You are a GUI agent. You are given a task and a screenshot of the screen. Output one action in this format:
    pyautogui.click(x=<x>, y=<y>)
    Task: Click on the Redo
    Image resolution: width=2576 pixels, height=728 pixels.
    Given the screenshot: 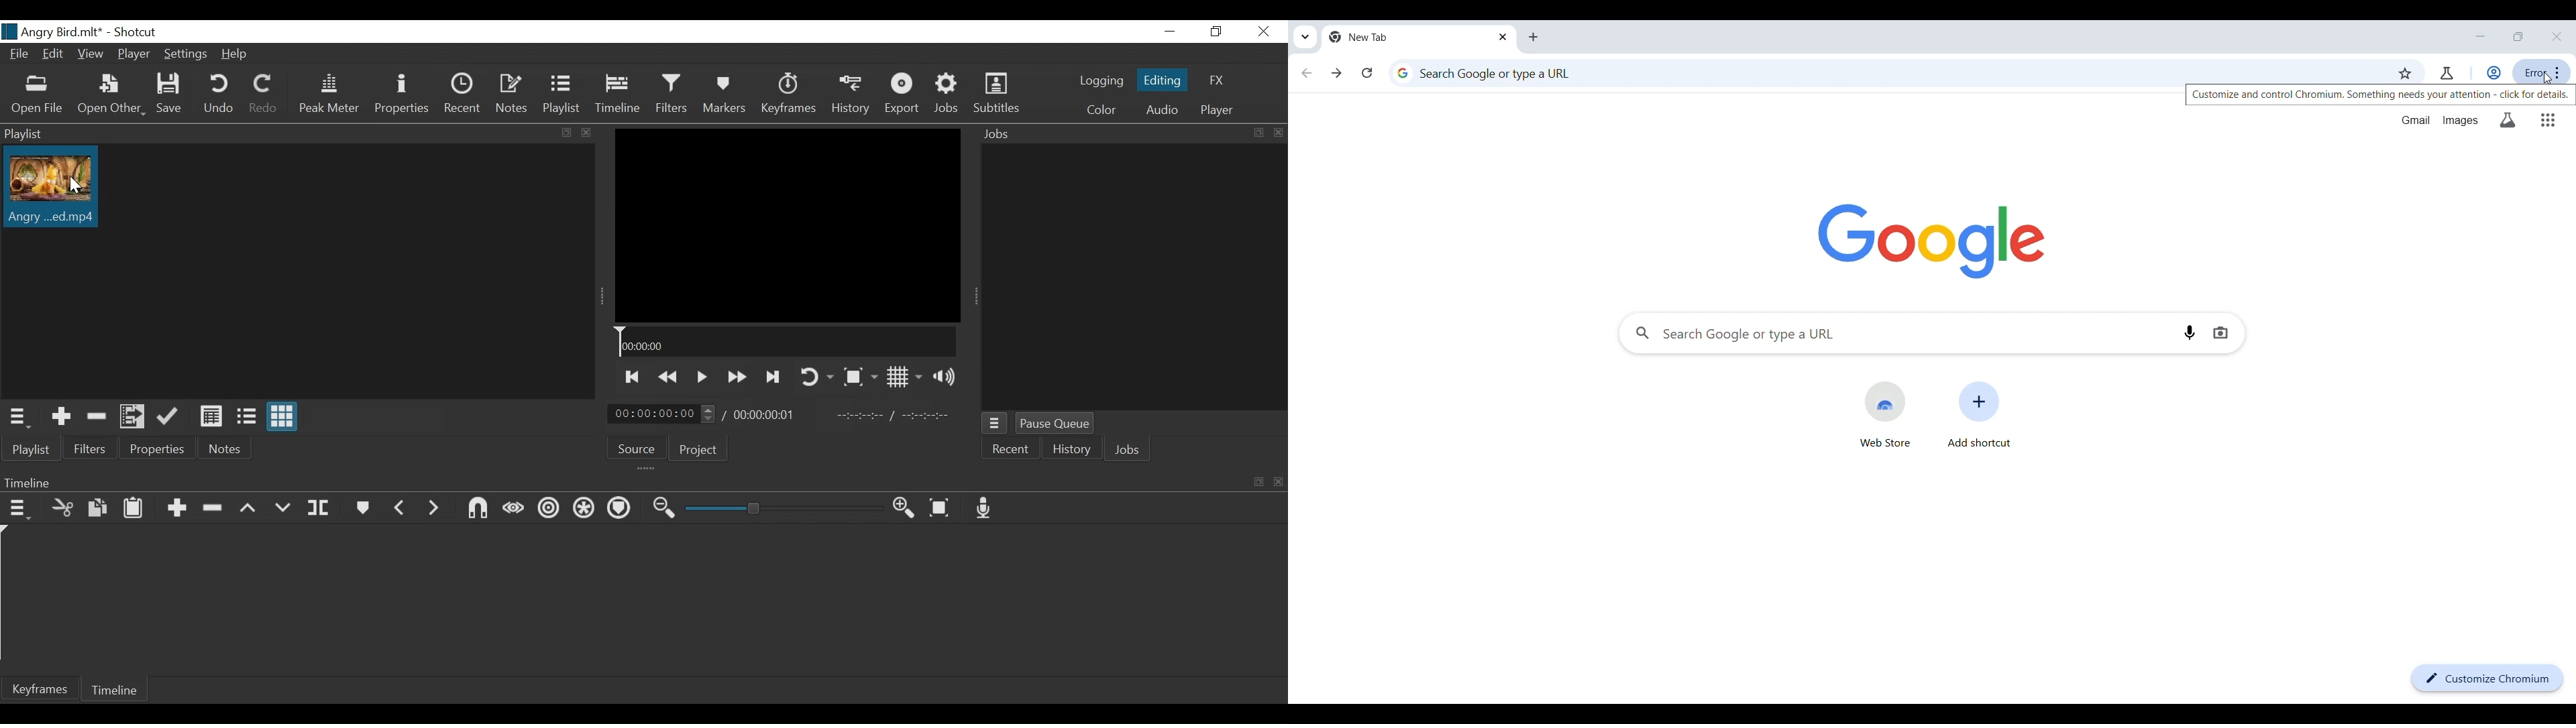 What is the action you would take?
    pyautogui.click(x=265, y=94)
    